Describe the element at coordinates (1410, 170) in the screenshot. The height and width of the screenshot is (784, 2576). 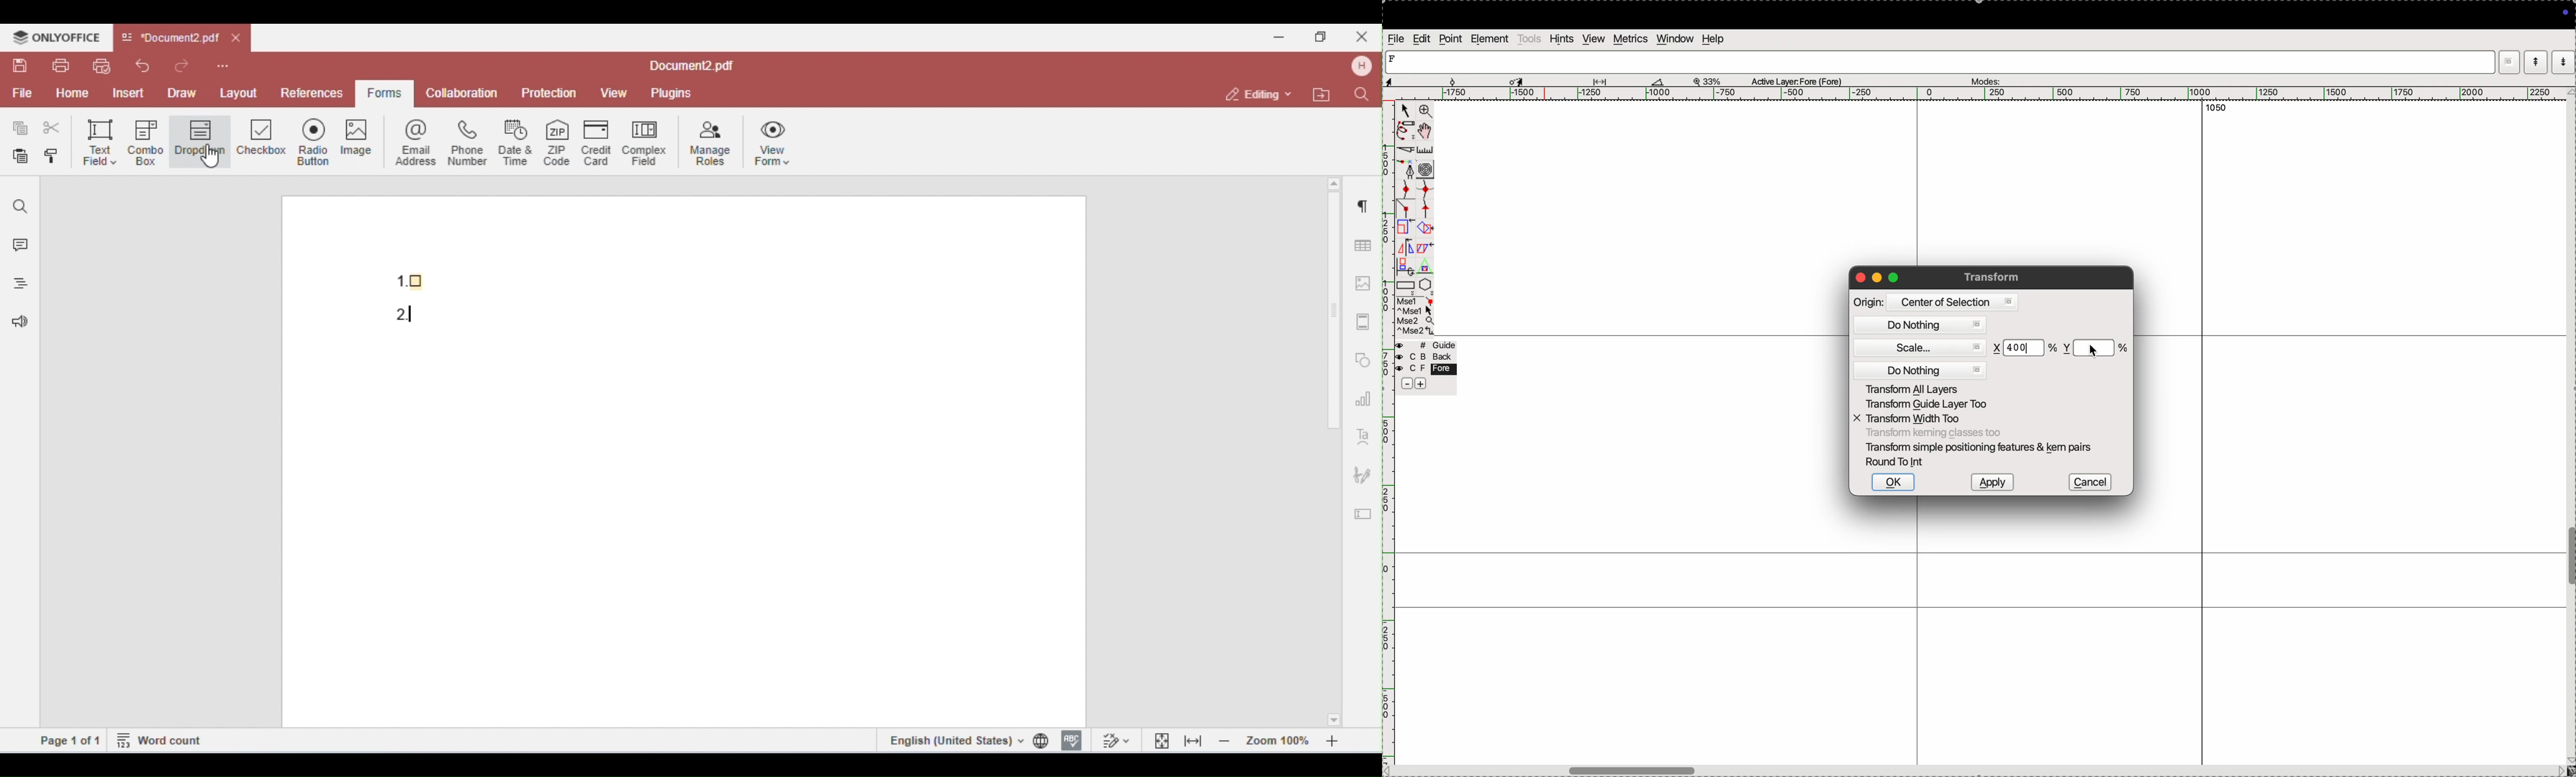
I see `fountain pen` at that location.